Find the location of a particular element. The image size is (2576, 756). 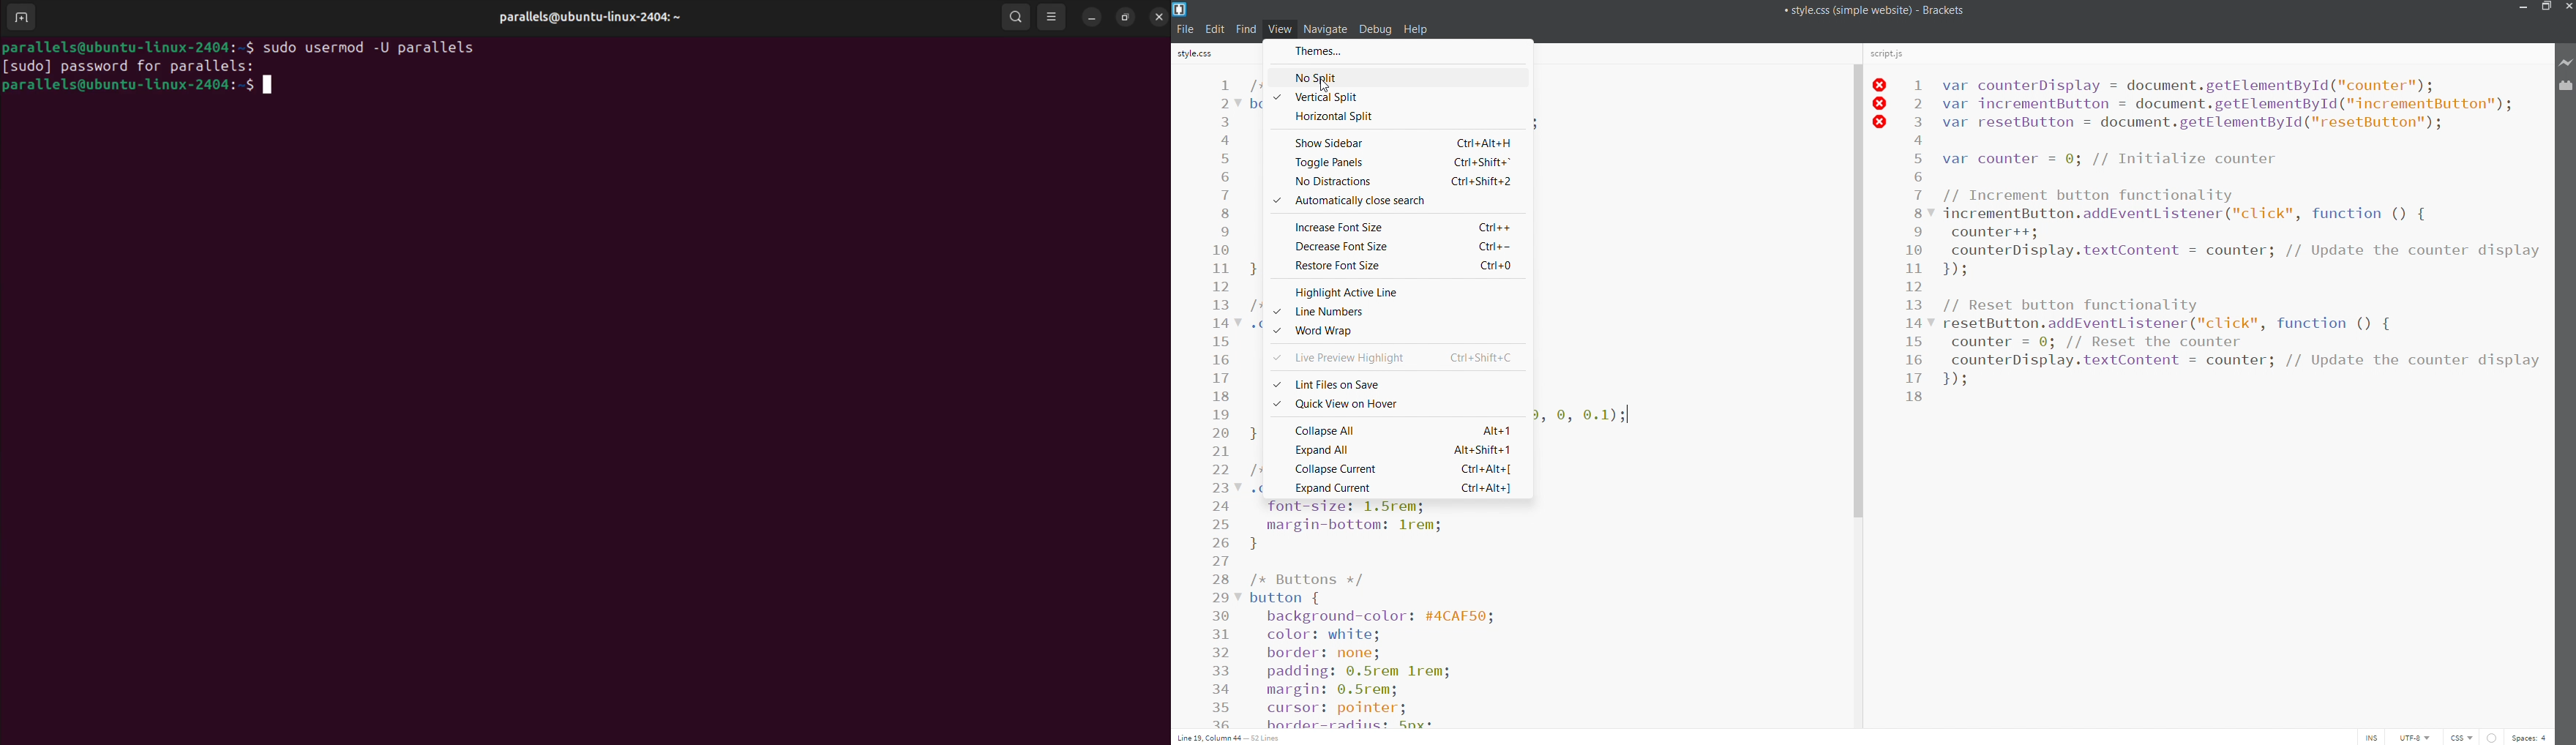

show sidebar is located at coordinates (1393, 141).